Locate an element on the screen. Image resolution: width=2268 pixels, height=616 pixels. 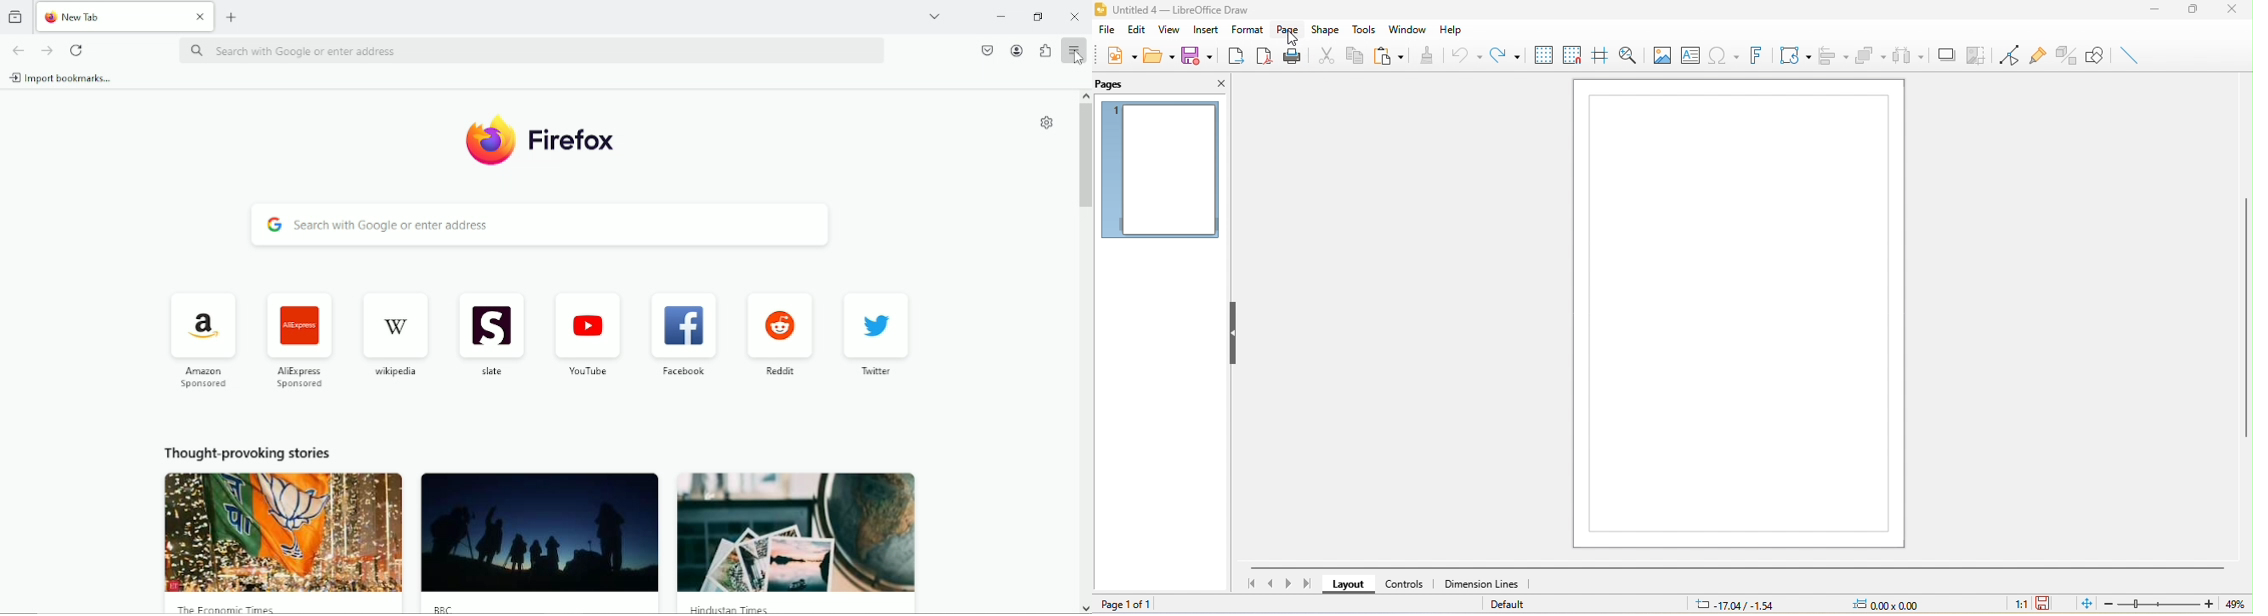
thought provoking stories is located at coordinates (248, 452).